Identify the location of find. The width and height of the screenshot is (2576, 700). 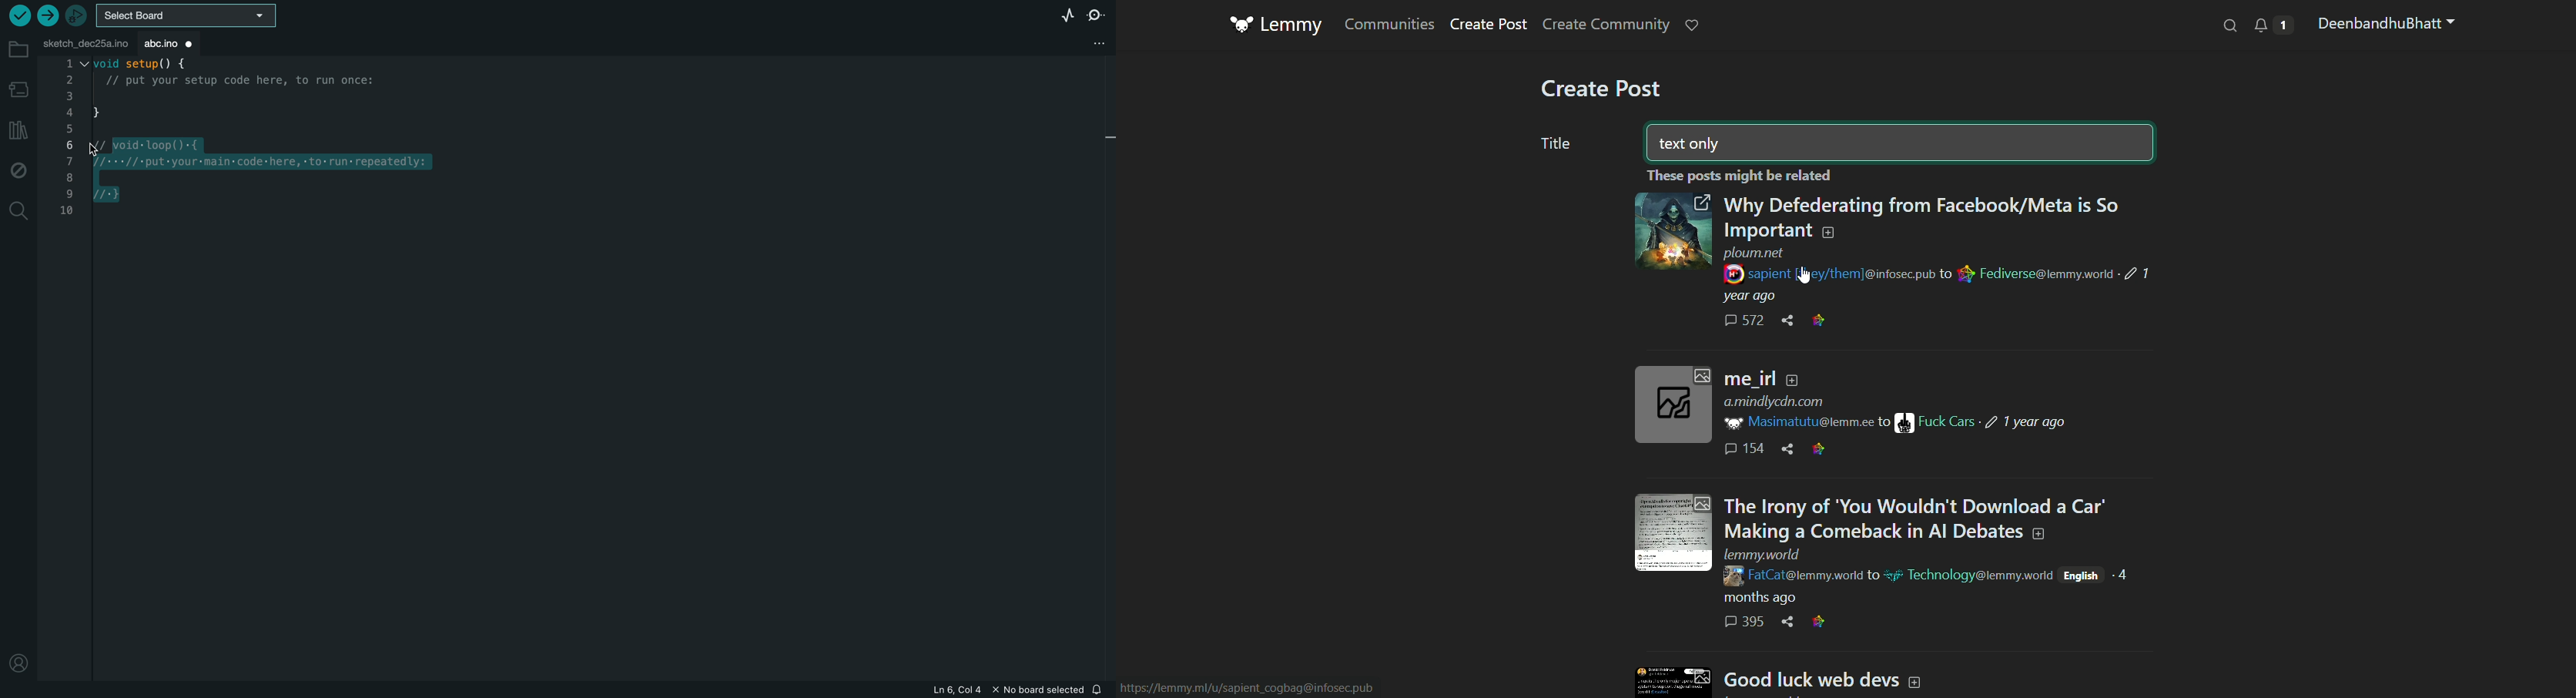
(2226, 28).